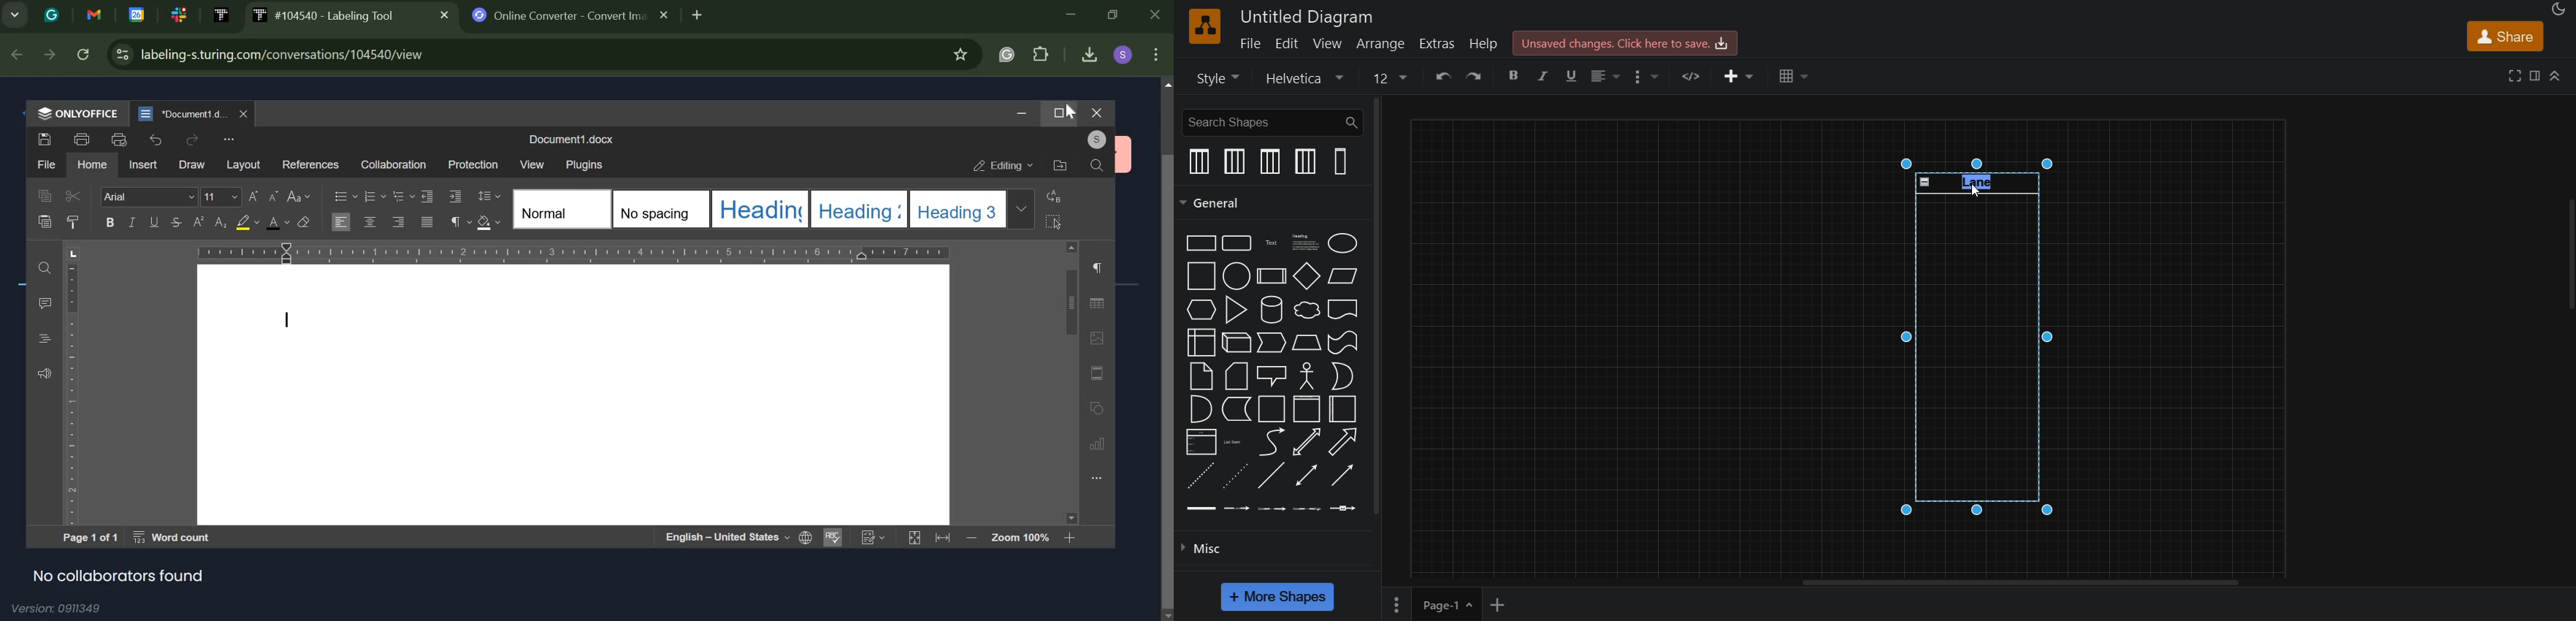  Describe the element at coordinates (2534, 76) in the screenshot. I see `format` at that location.